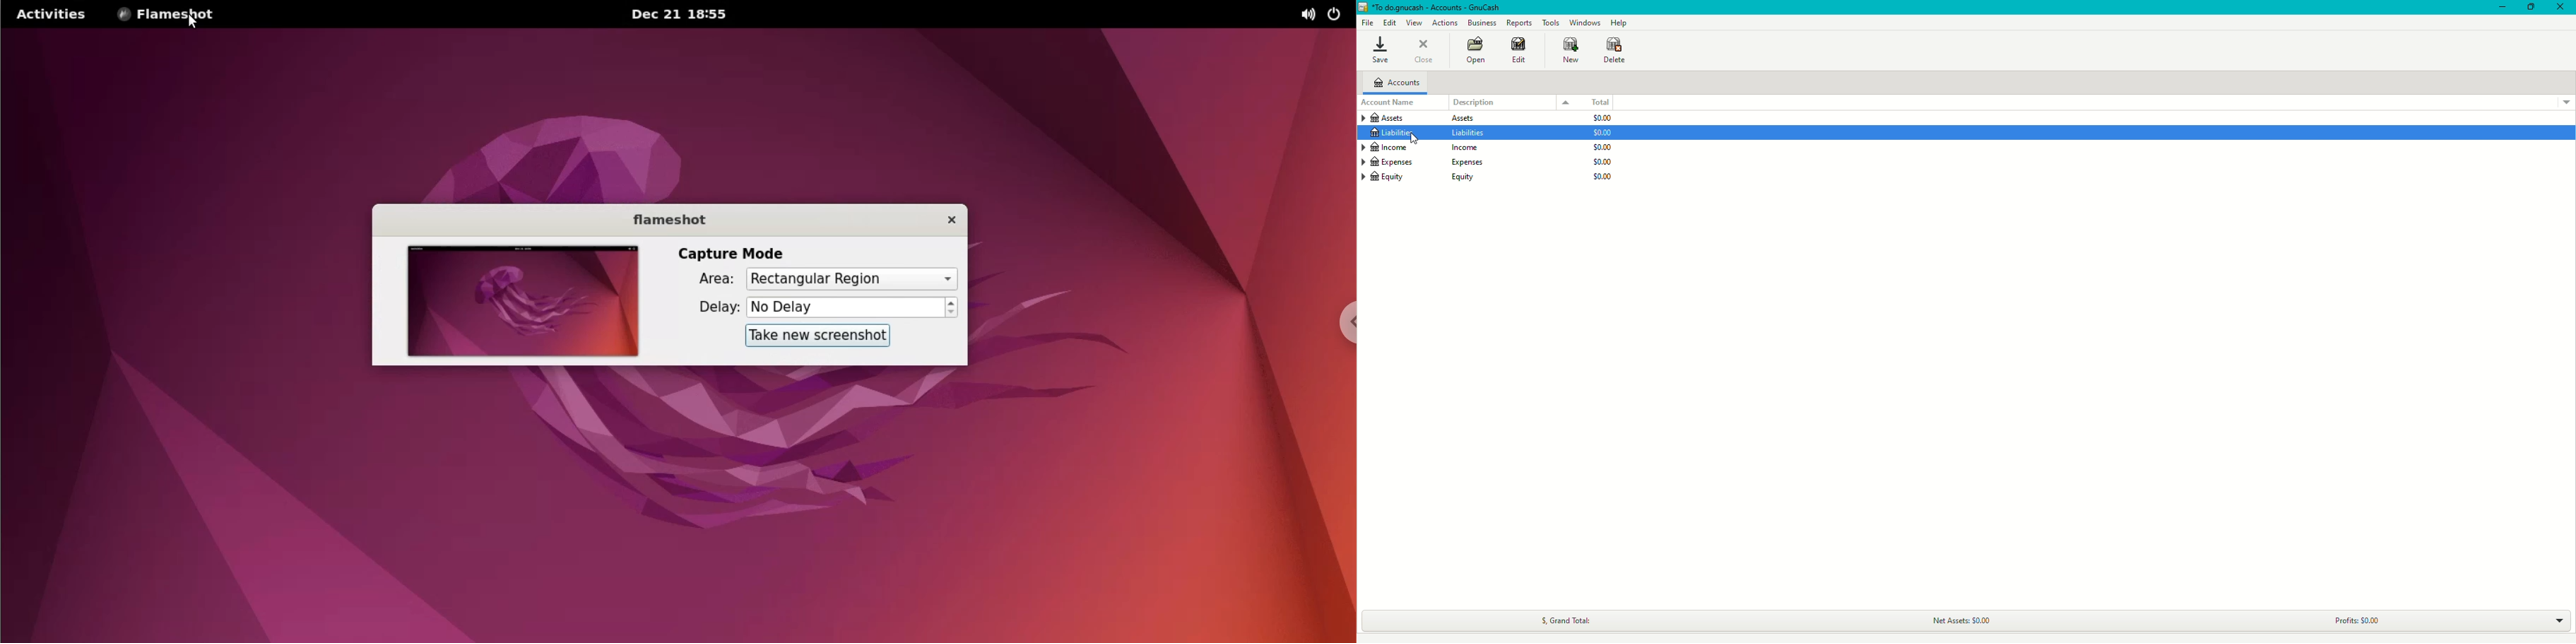 This screenshot has width=2576, height=644. What do you see at coordinates (1426, 118) in the screenshot?
I see `Assets` at bounding box center [1426, 118].